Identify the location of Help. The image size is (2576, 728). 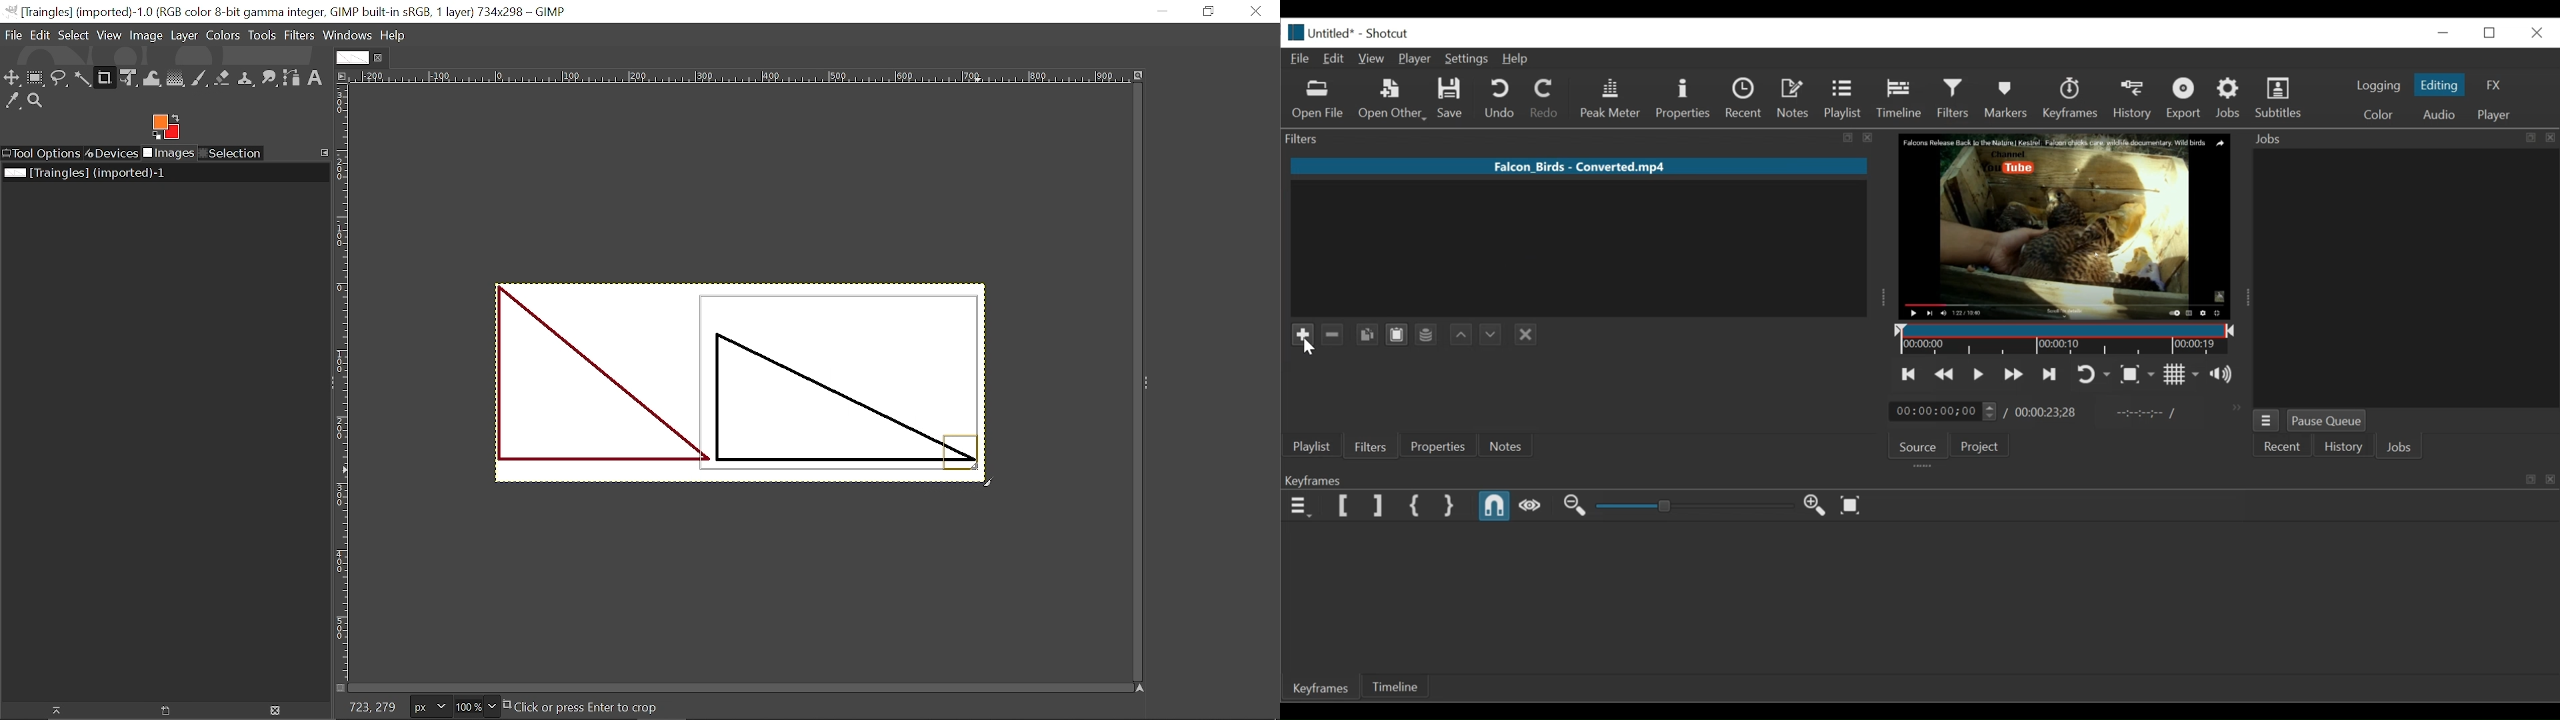
(392, 35).